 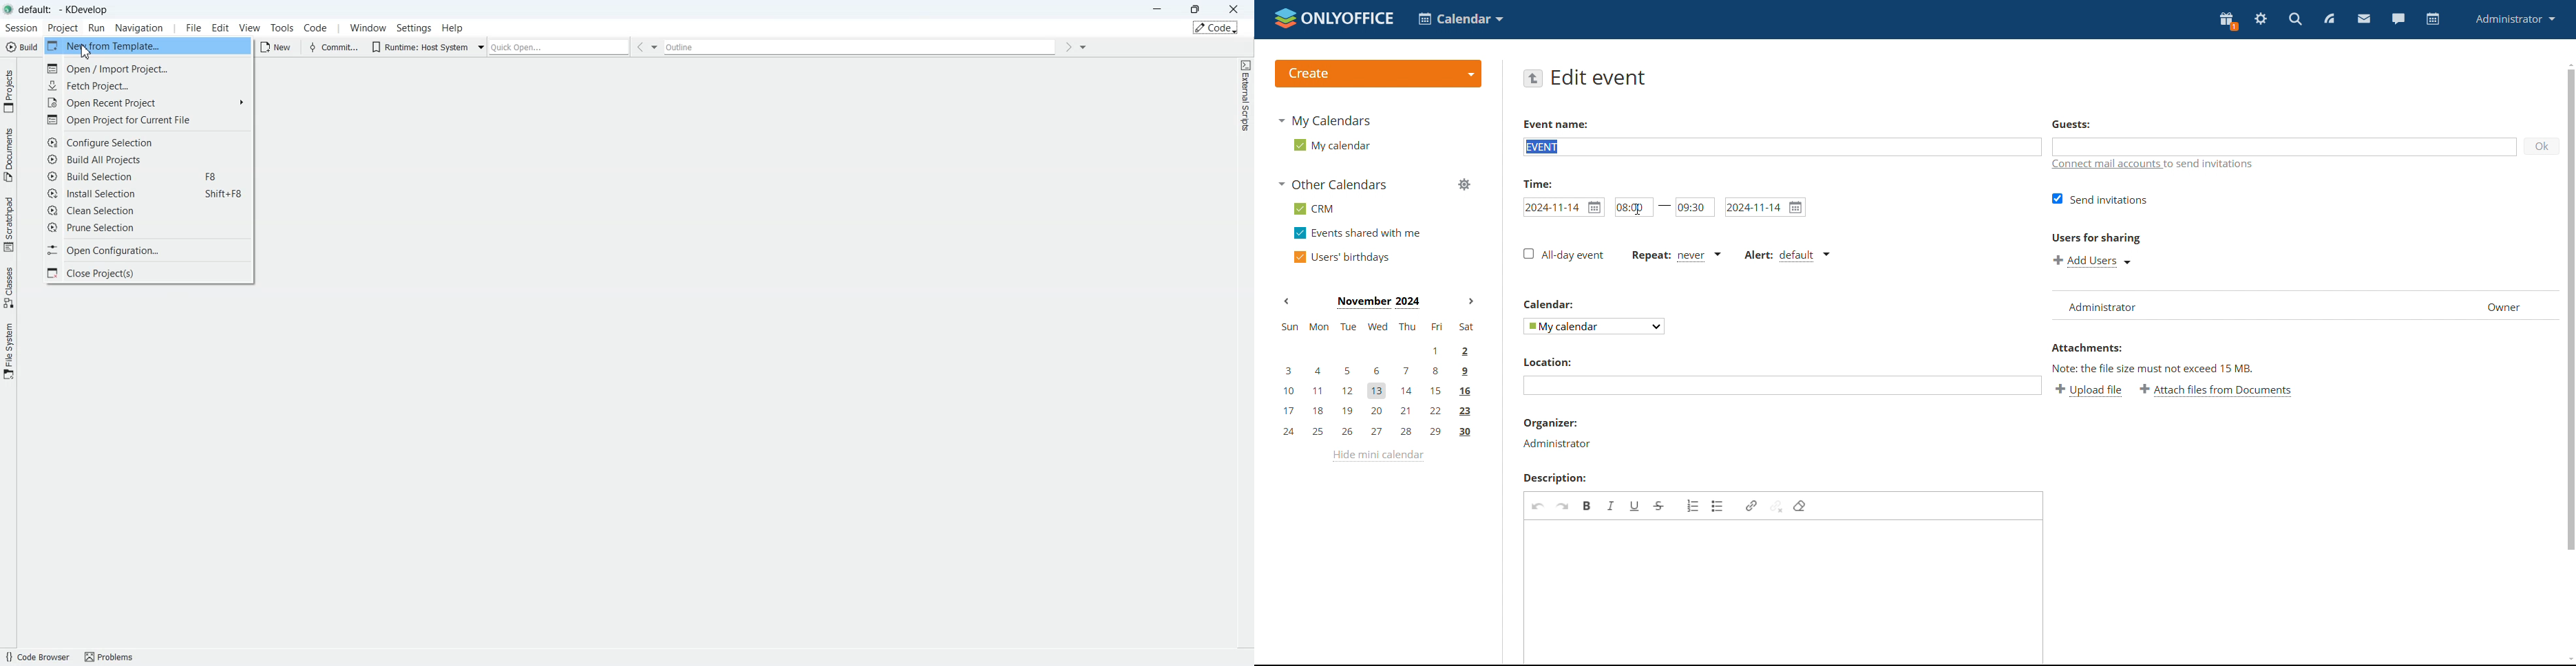 What do you see at coordinates (2542, 147) in the screenshot?
I see `ok` at bounding box center [2542, 147].